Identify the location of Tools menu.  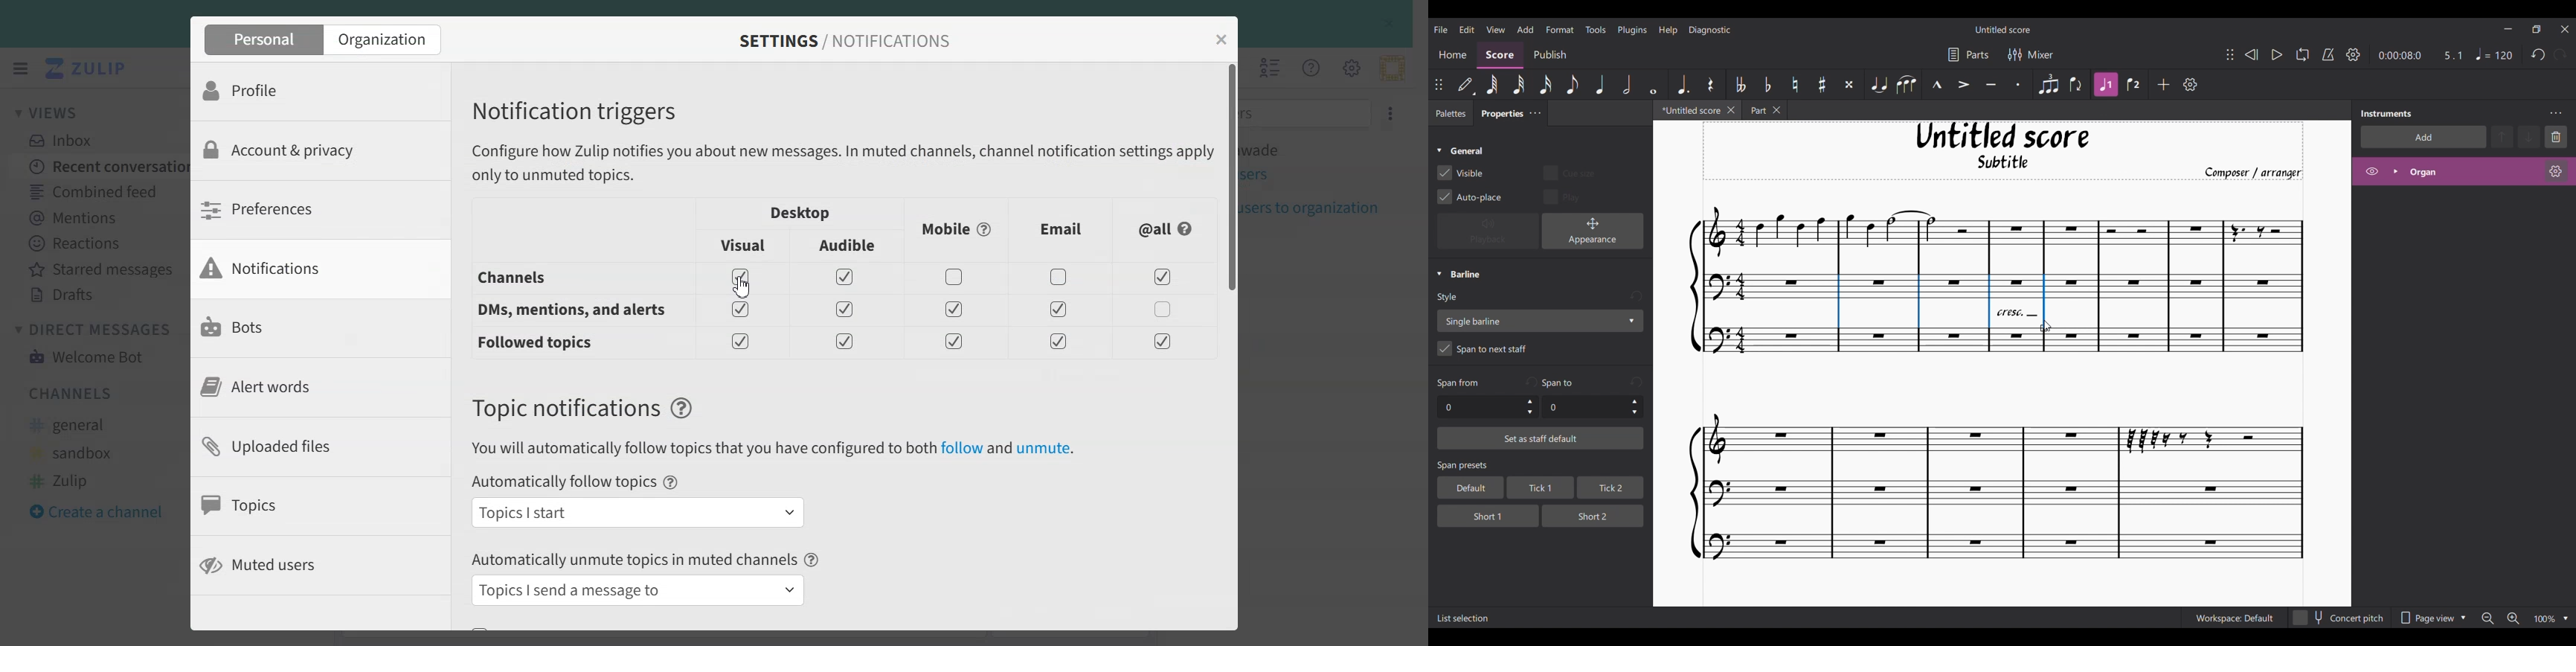
(1596, 29).